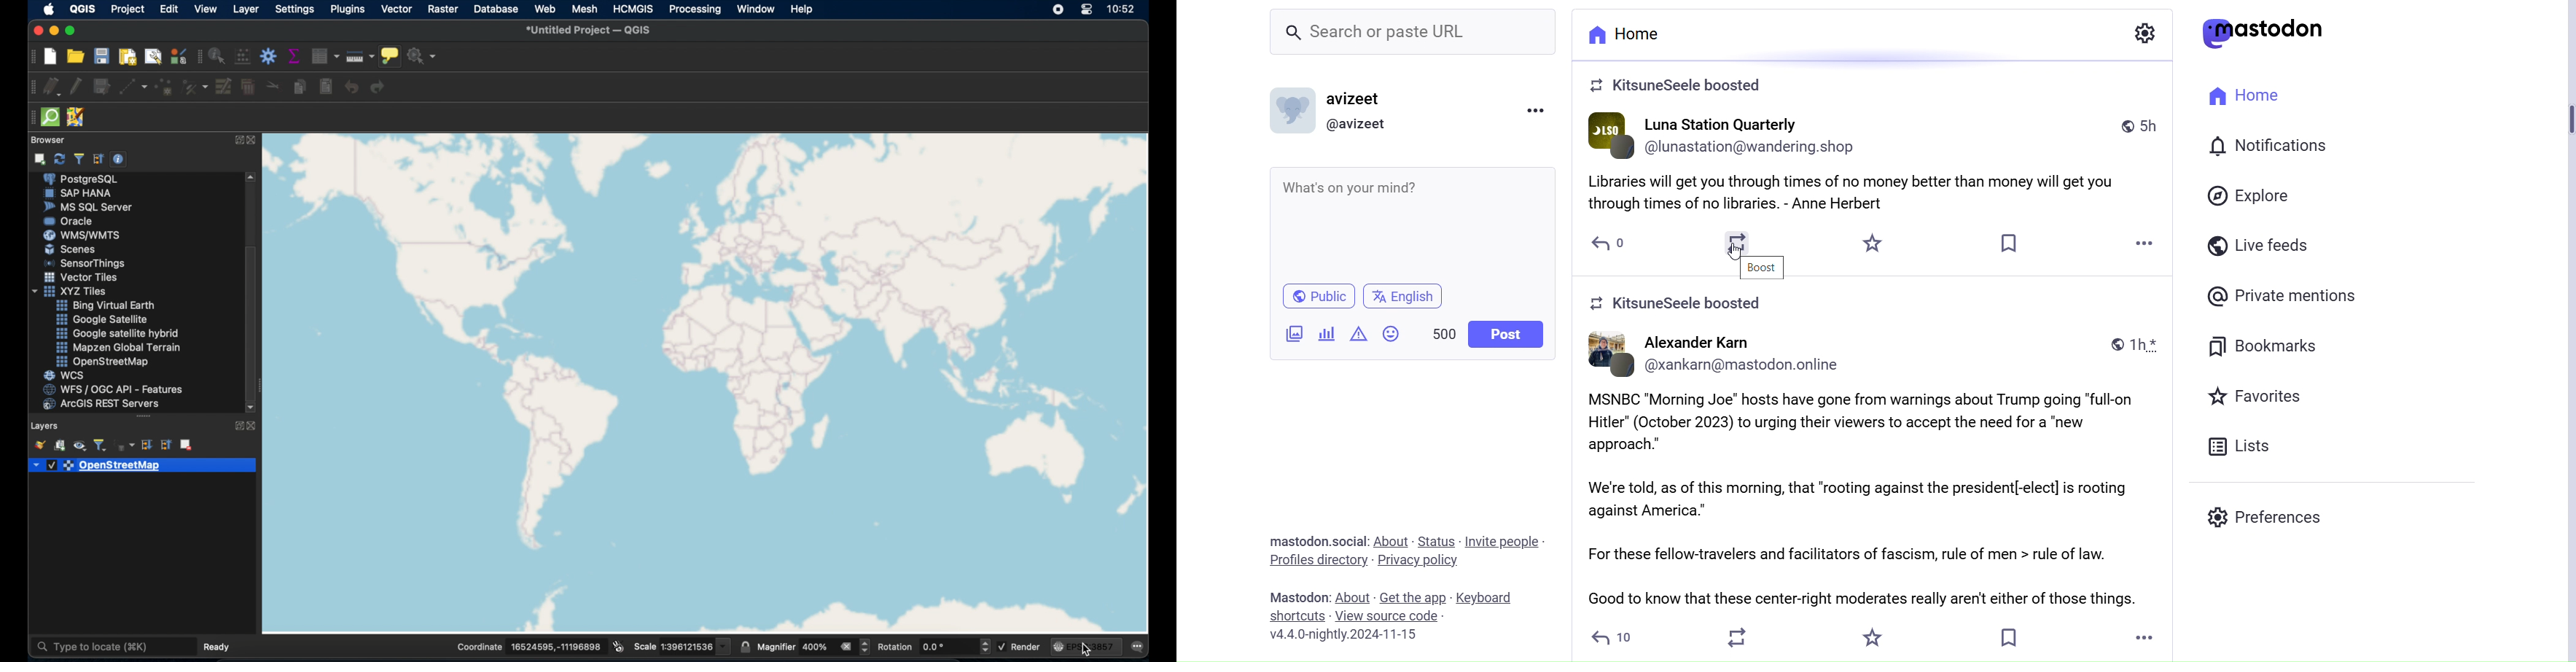 This screenshot has height=672, width=2576. I want to click on type to locate, so click(113, 646).